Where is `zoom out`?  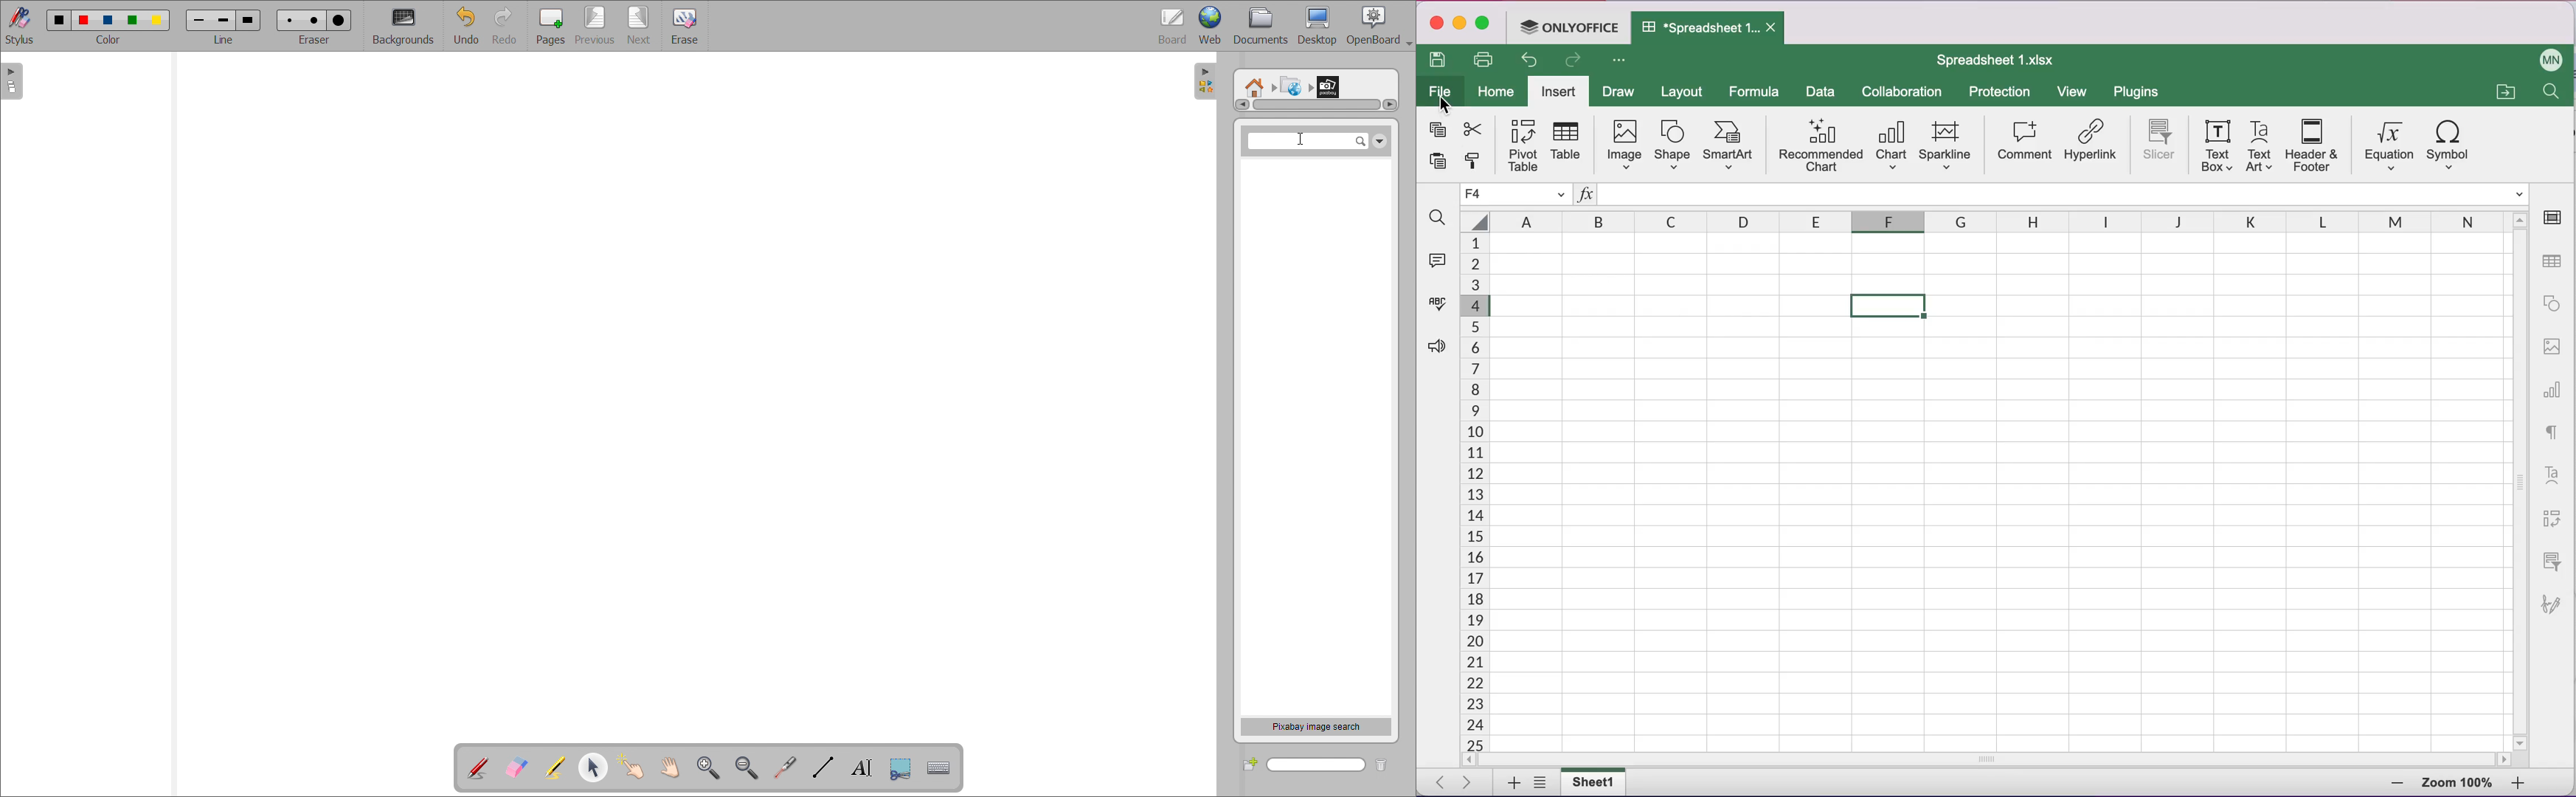 zoom out is located at coordinates (747, 767).